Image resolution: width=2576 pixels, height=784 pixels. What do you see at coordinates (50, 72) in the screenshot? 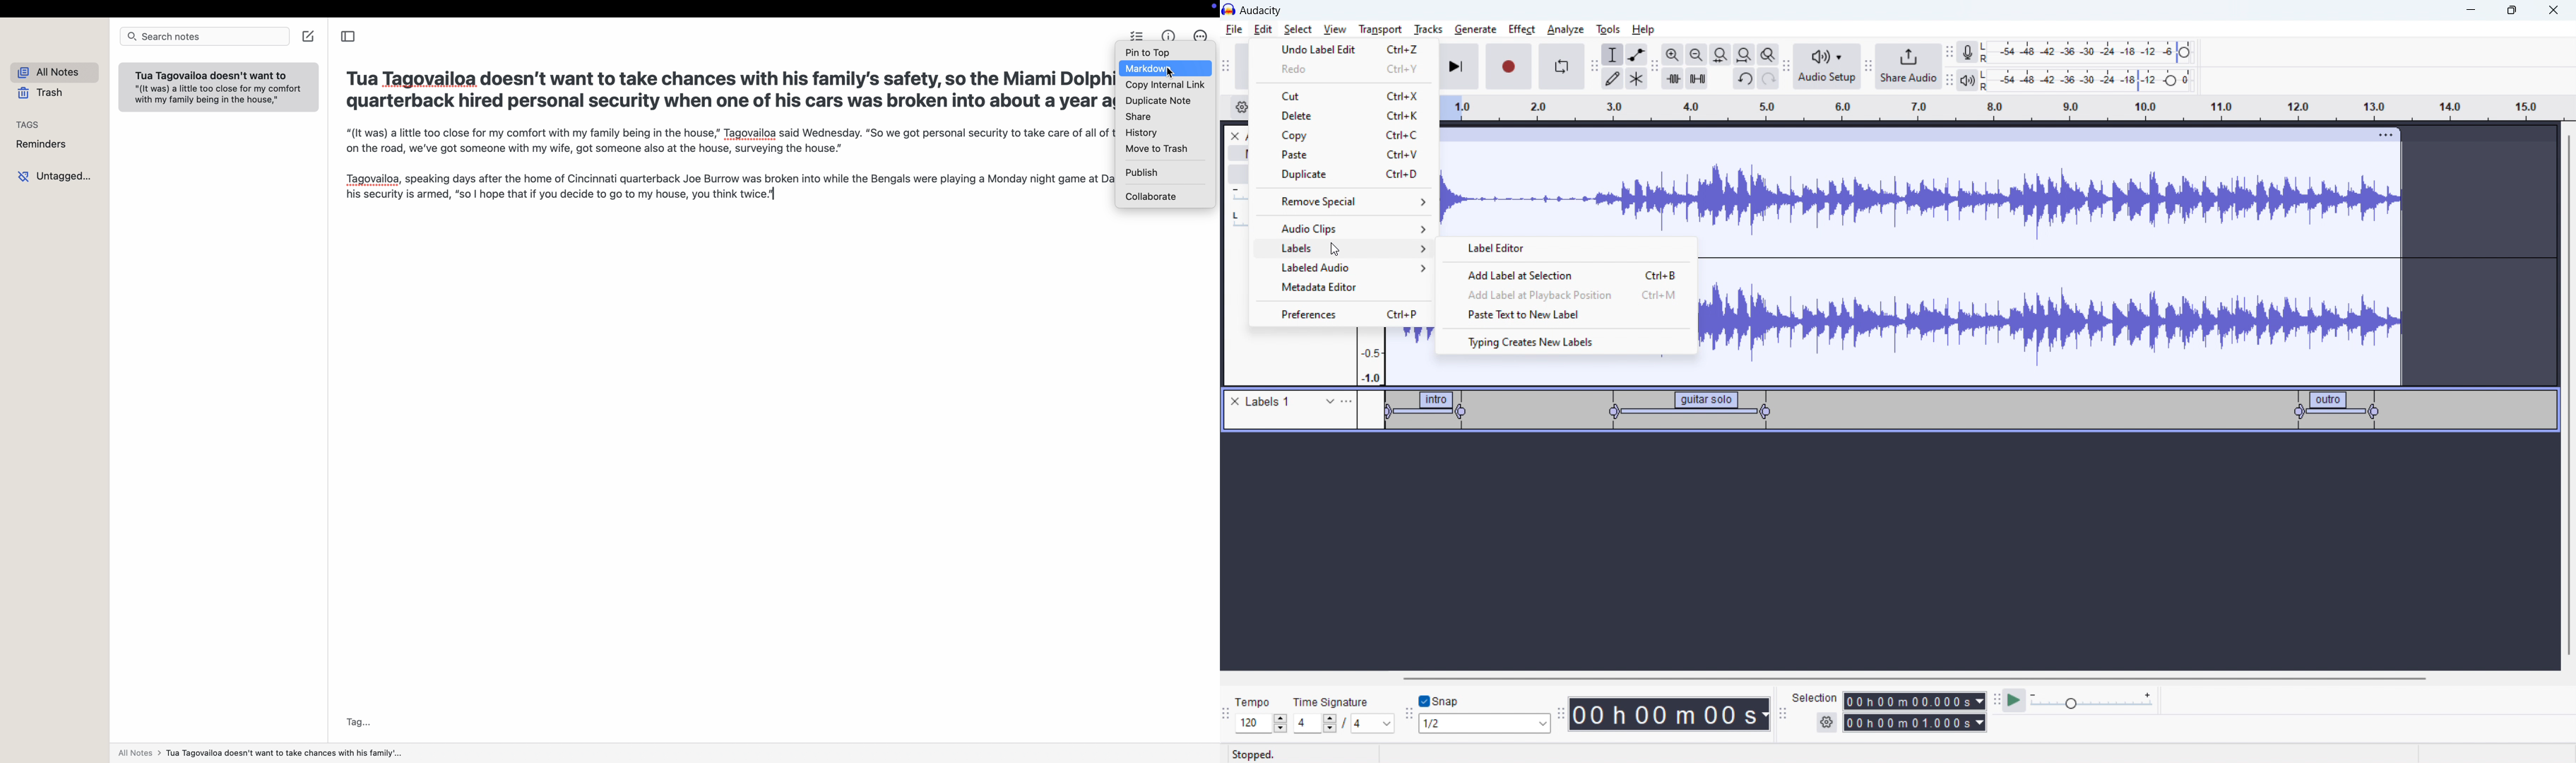
I see `all notes` at bounding box center [50, 72].